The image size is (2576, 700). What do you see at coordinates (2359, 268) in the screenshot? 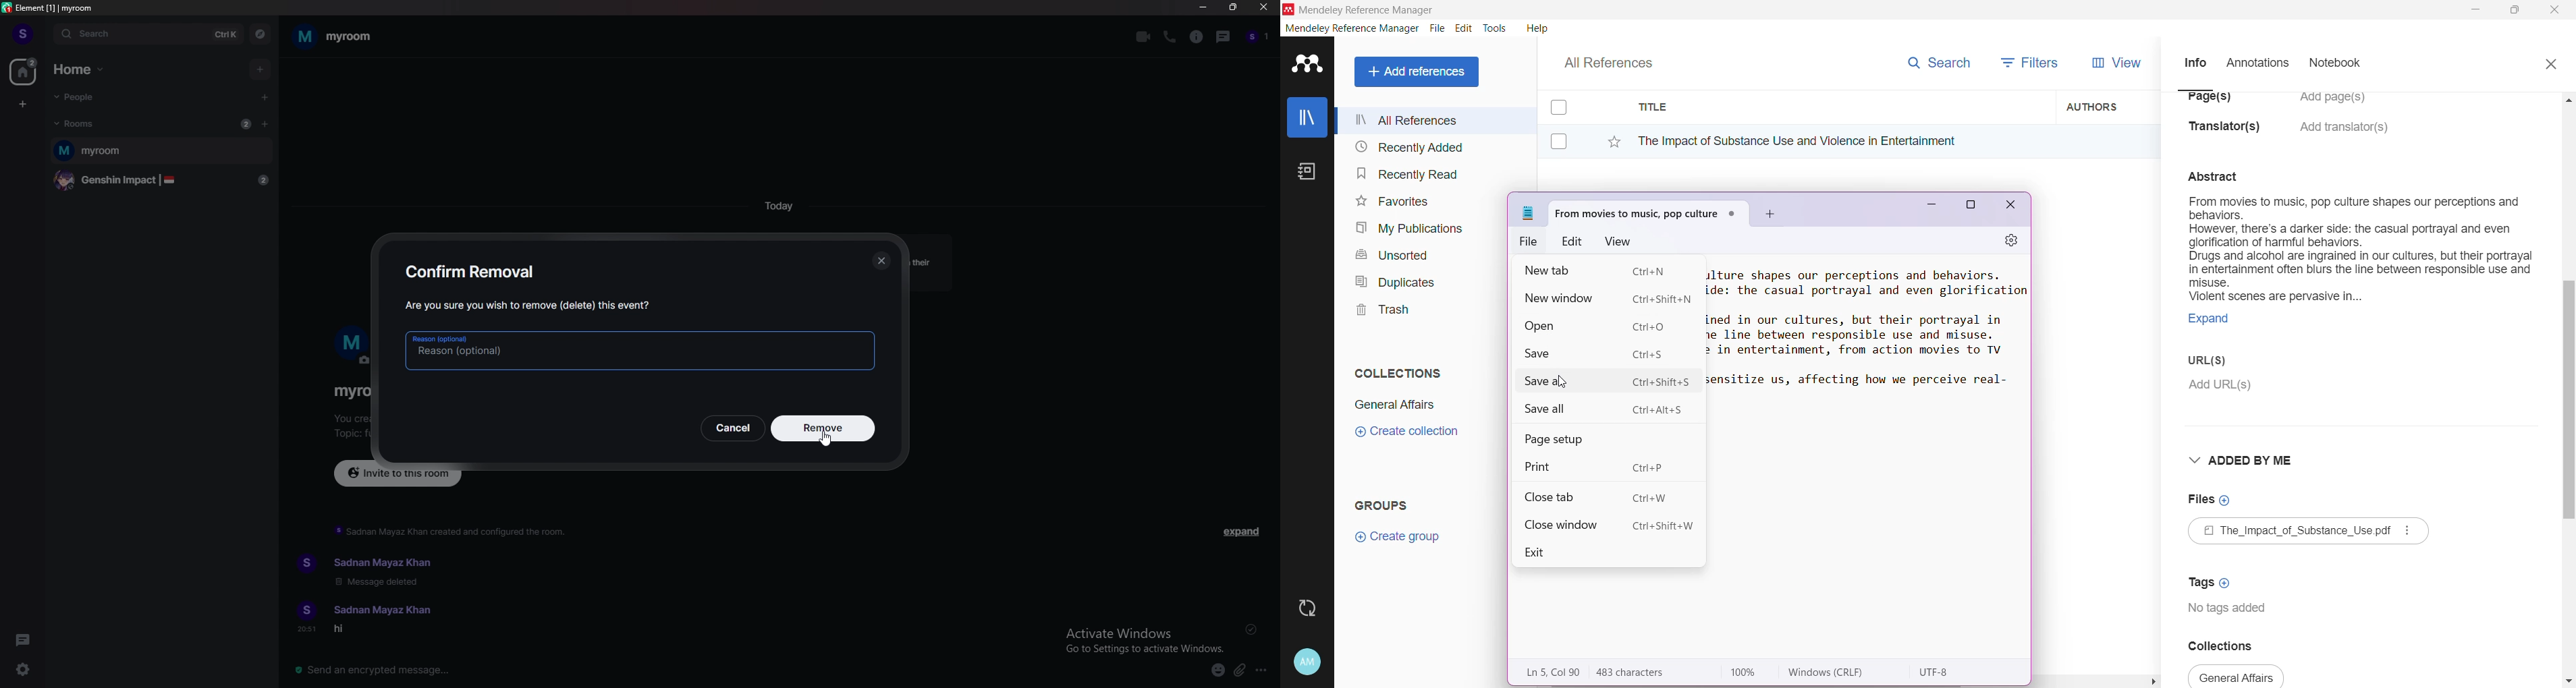
I see `Document summary selected to be copied` at bounding box center [2359, 268].